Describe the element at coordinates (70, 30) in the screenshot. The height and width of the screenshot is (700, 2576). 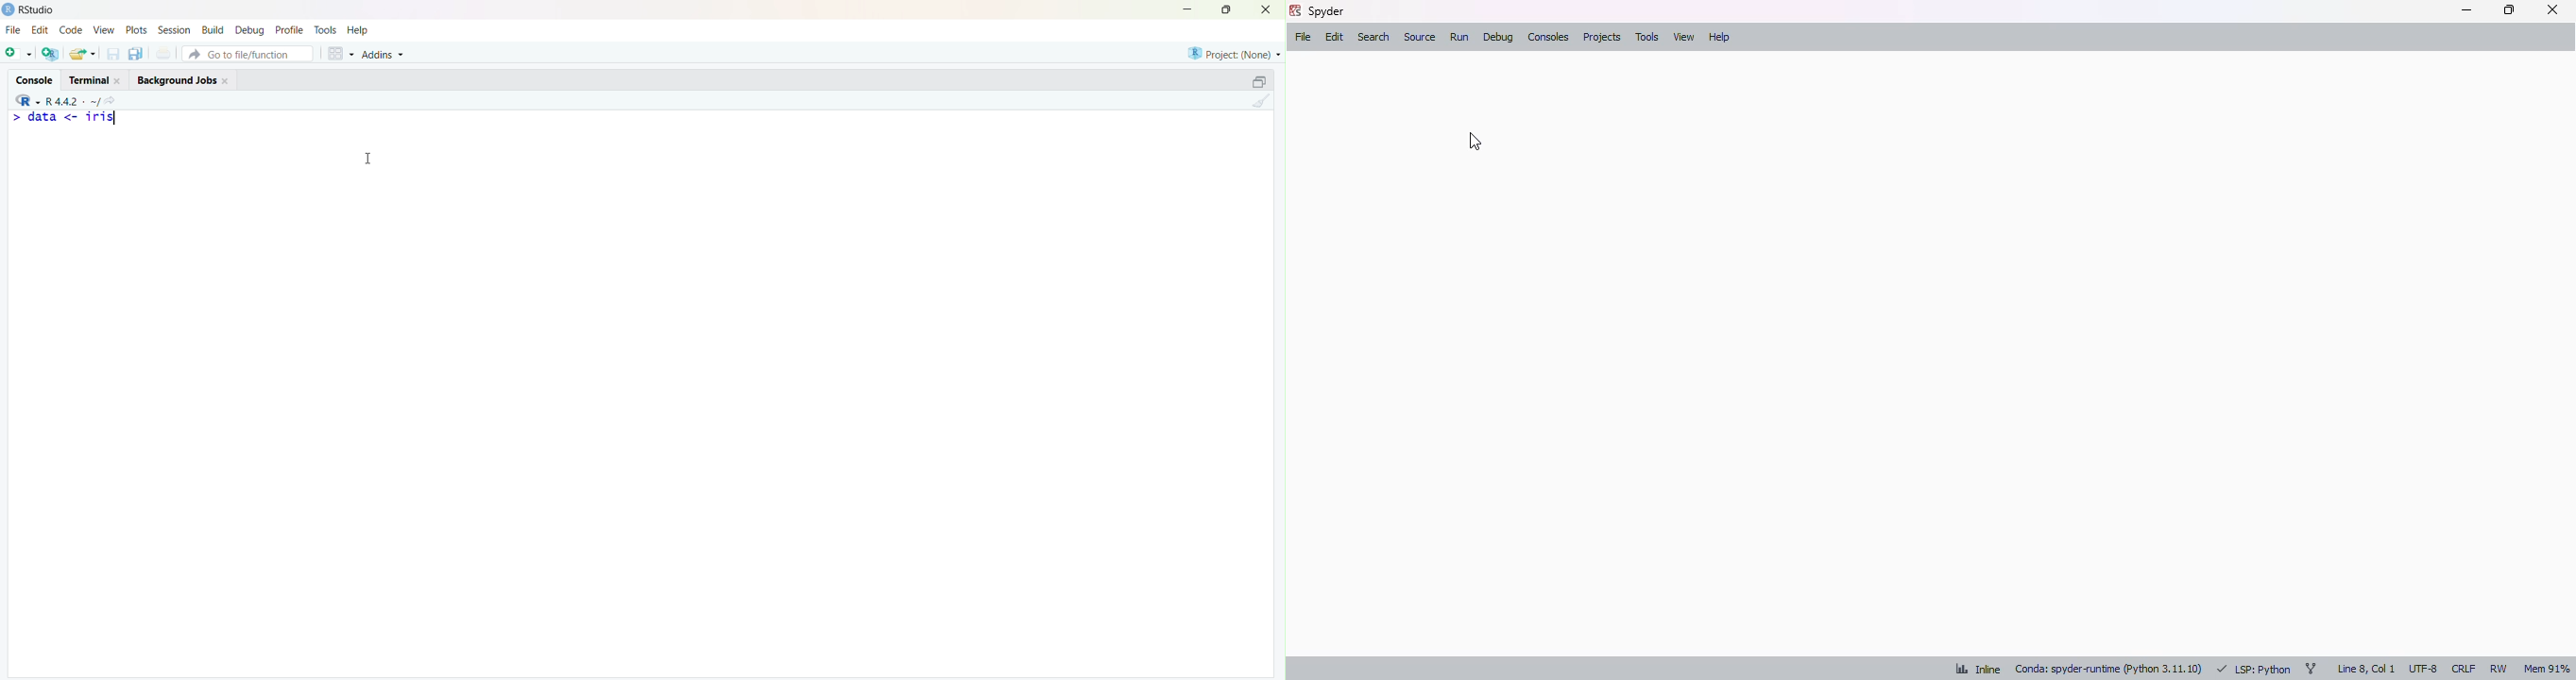
I see `Code` at that location.